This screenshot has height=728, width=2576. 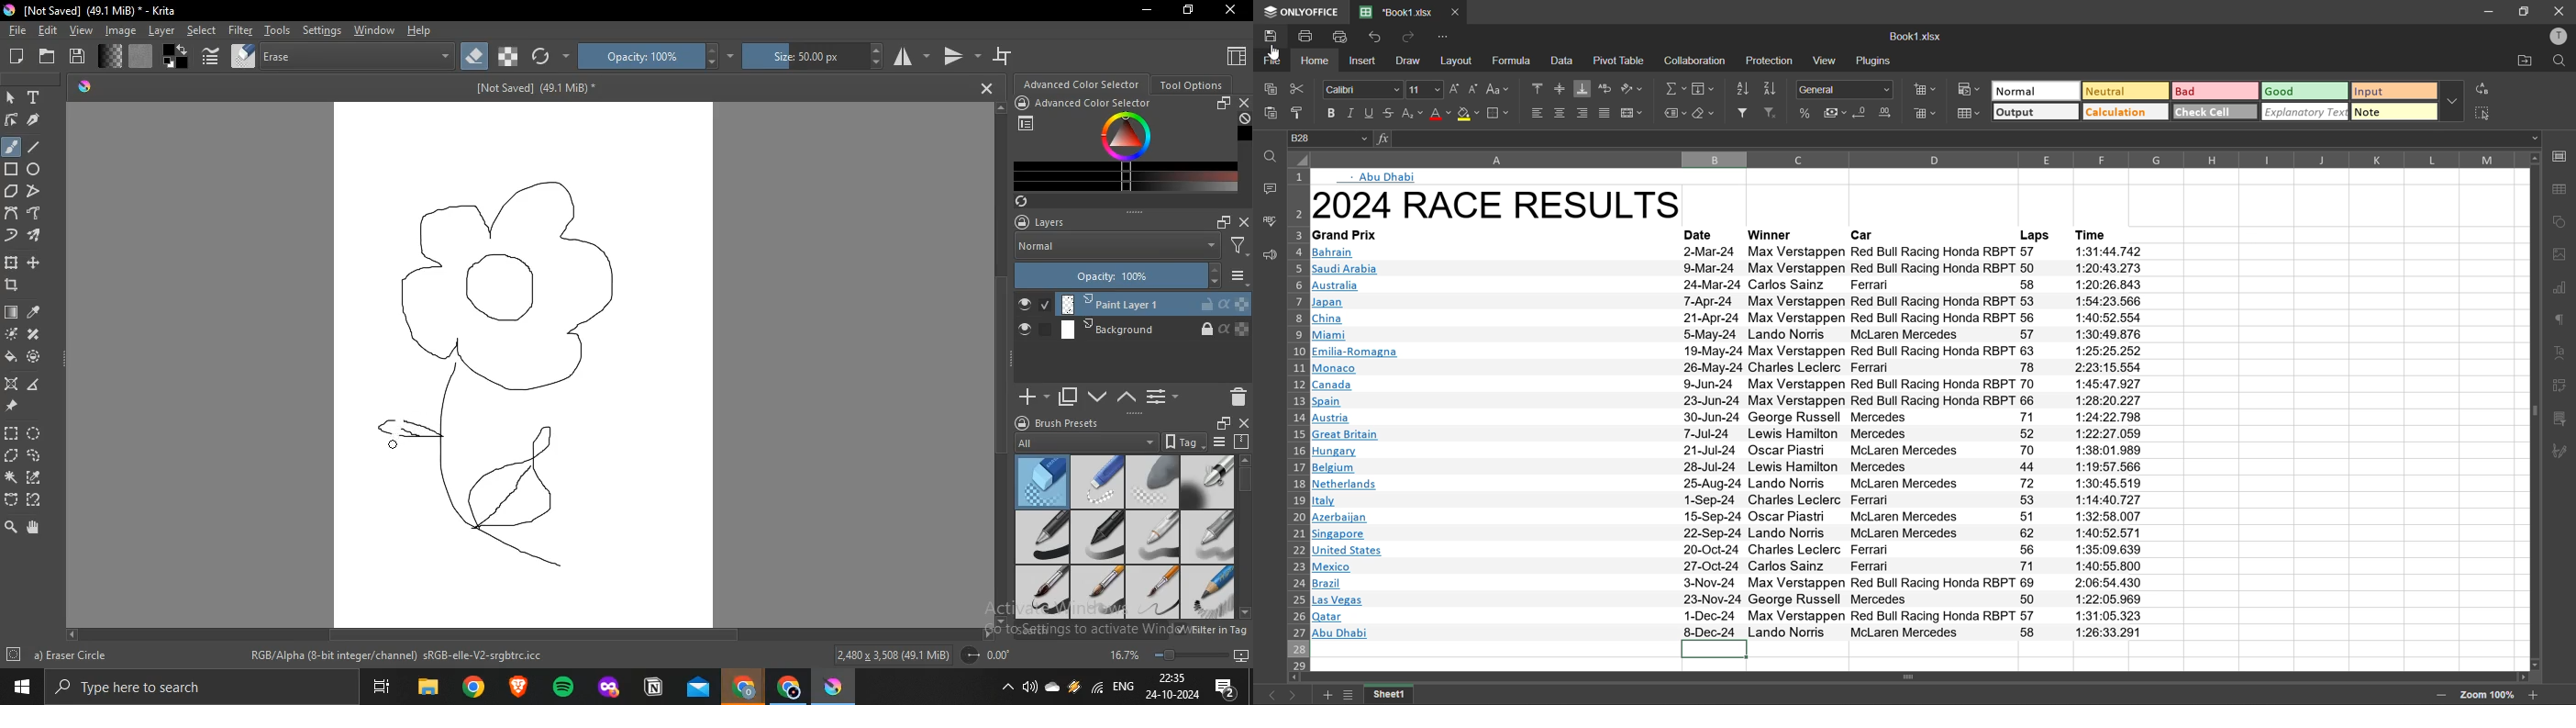 What do you see at coordinates (1027, 124) in the screenshot?
I see `Chosose workspace` at bounding box center [1027, 124].